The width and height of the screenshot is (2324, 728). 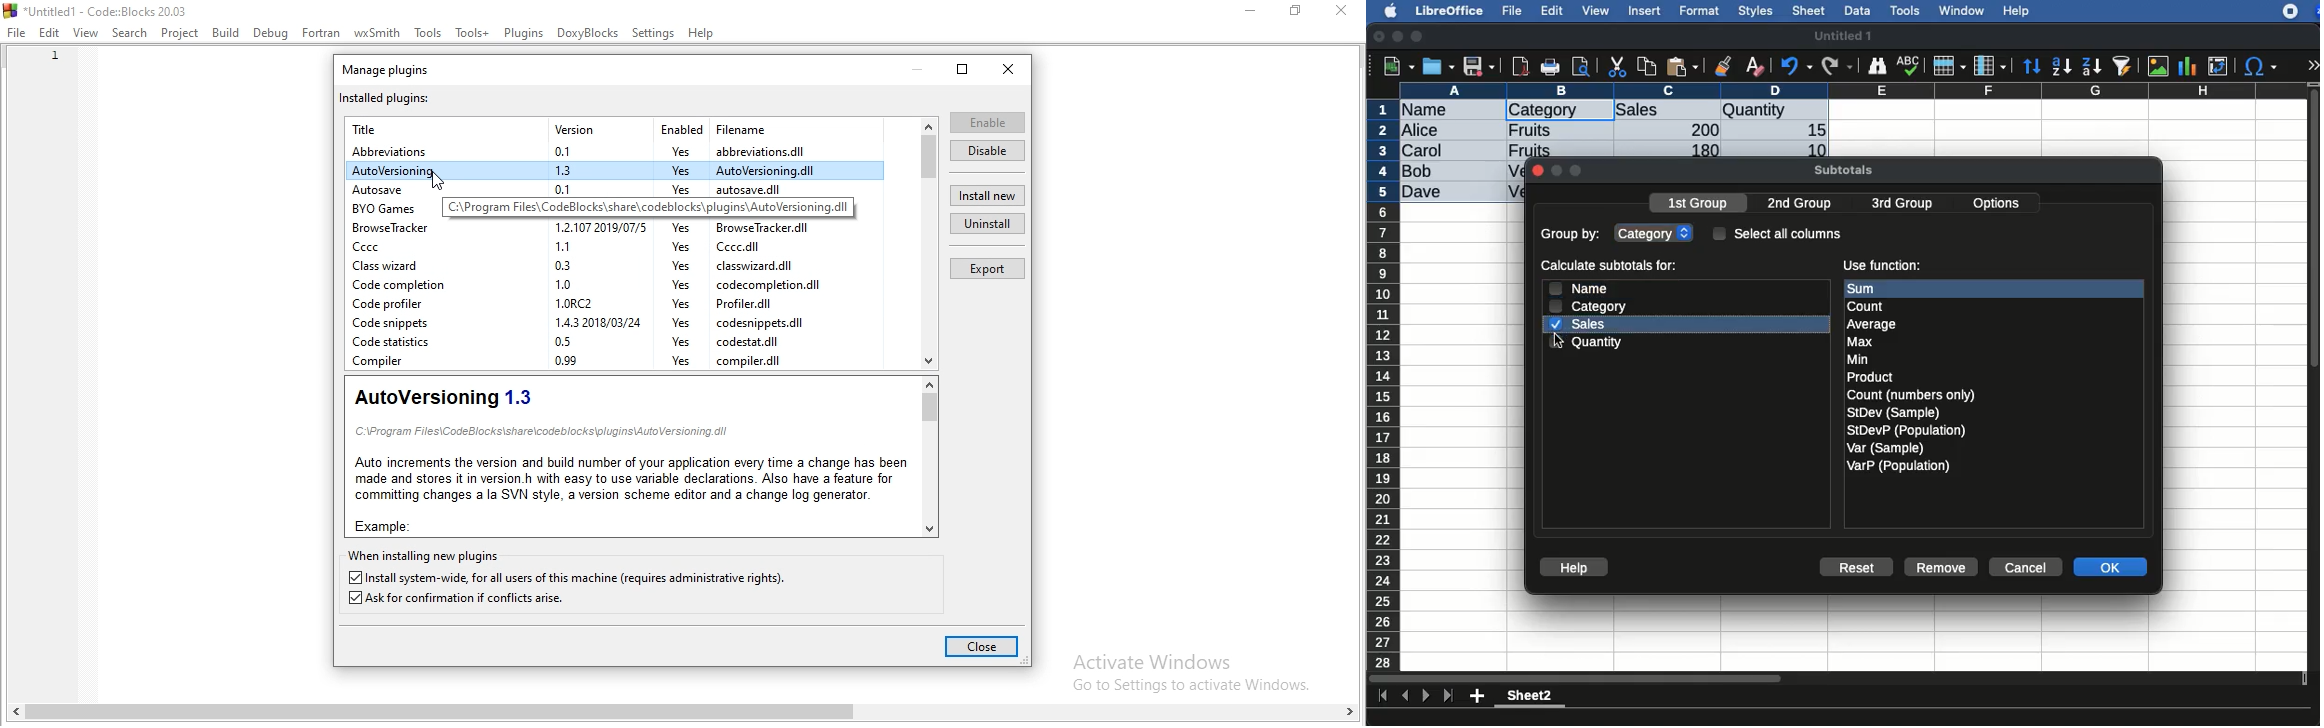 What do you see at coordinates (1682, 66) in the screenshot?
I see `paste` at bounding box center [1682, 66].